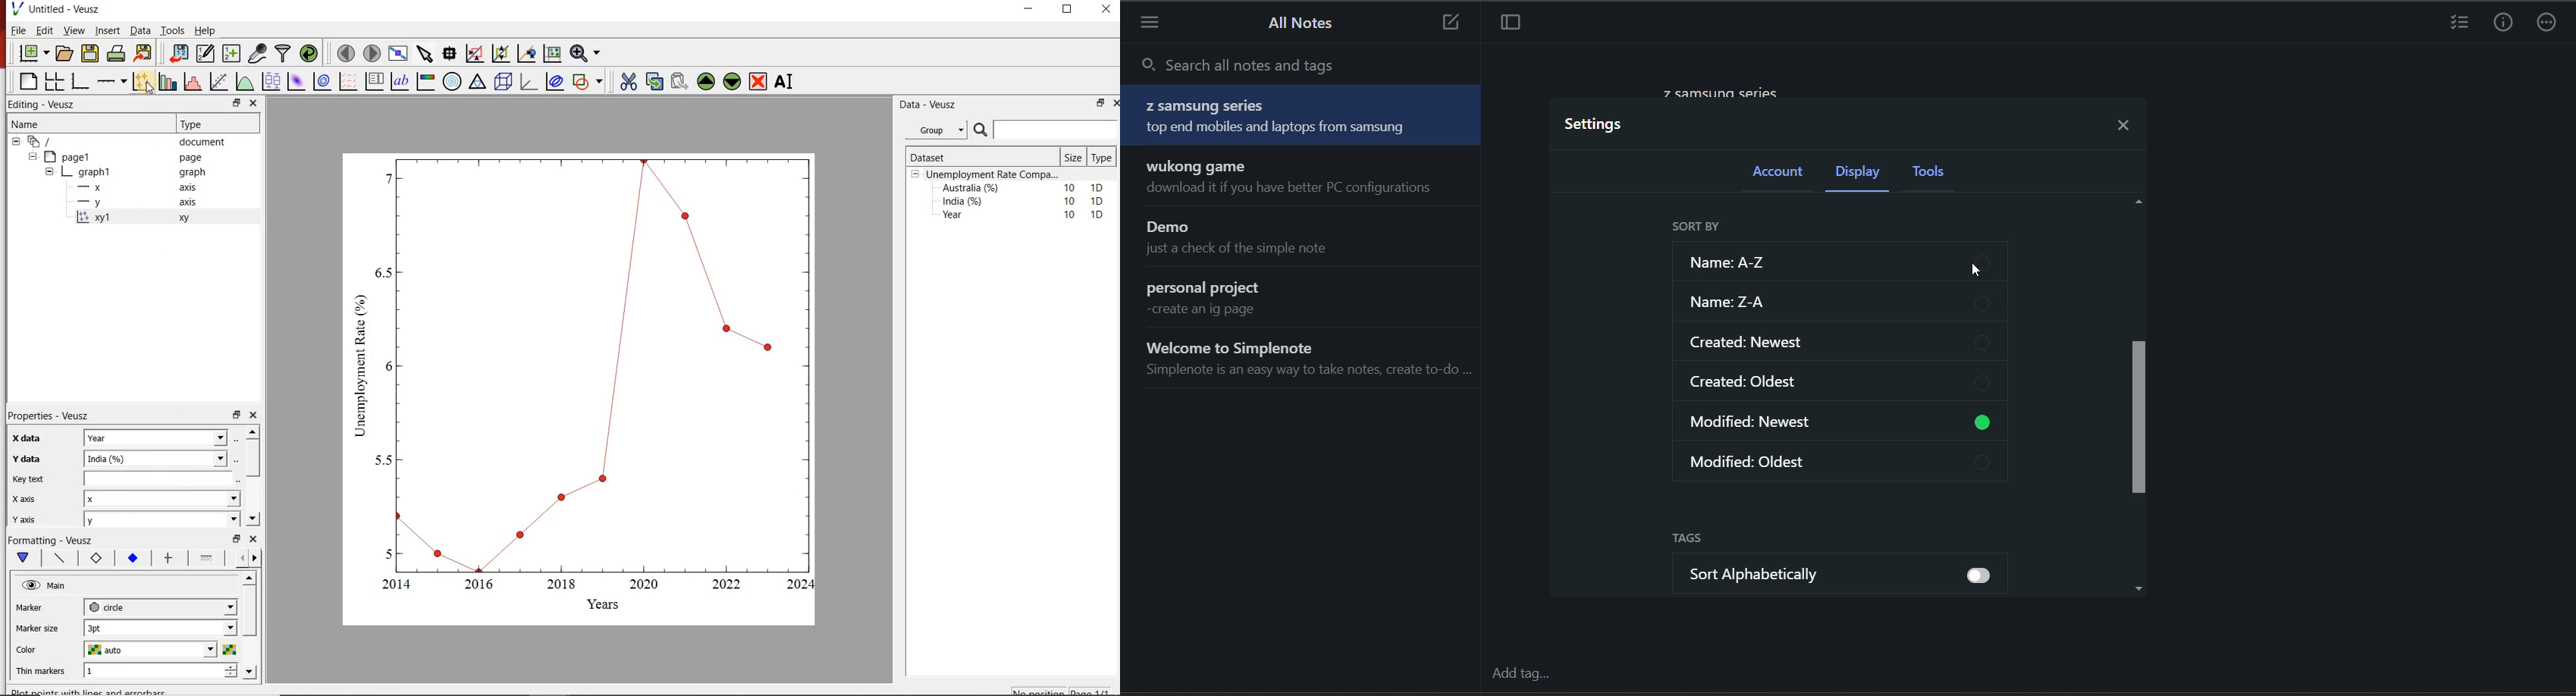  What do you see at coordinates (1846, 385) in the screenshot?
I see `created: oldest` at bounding box center [1846, 385].